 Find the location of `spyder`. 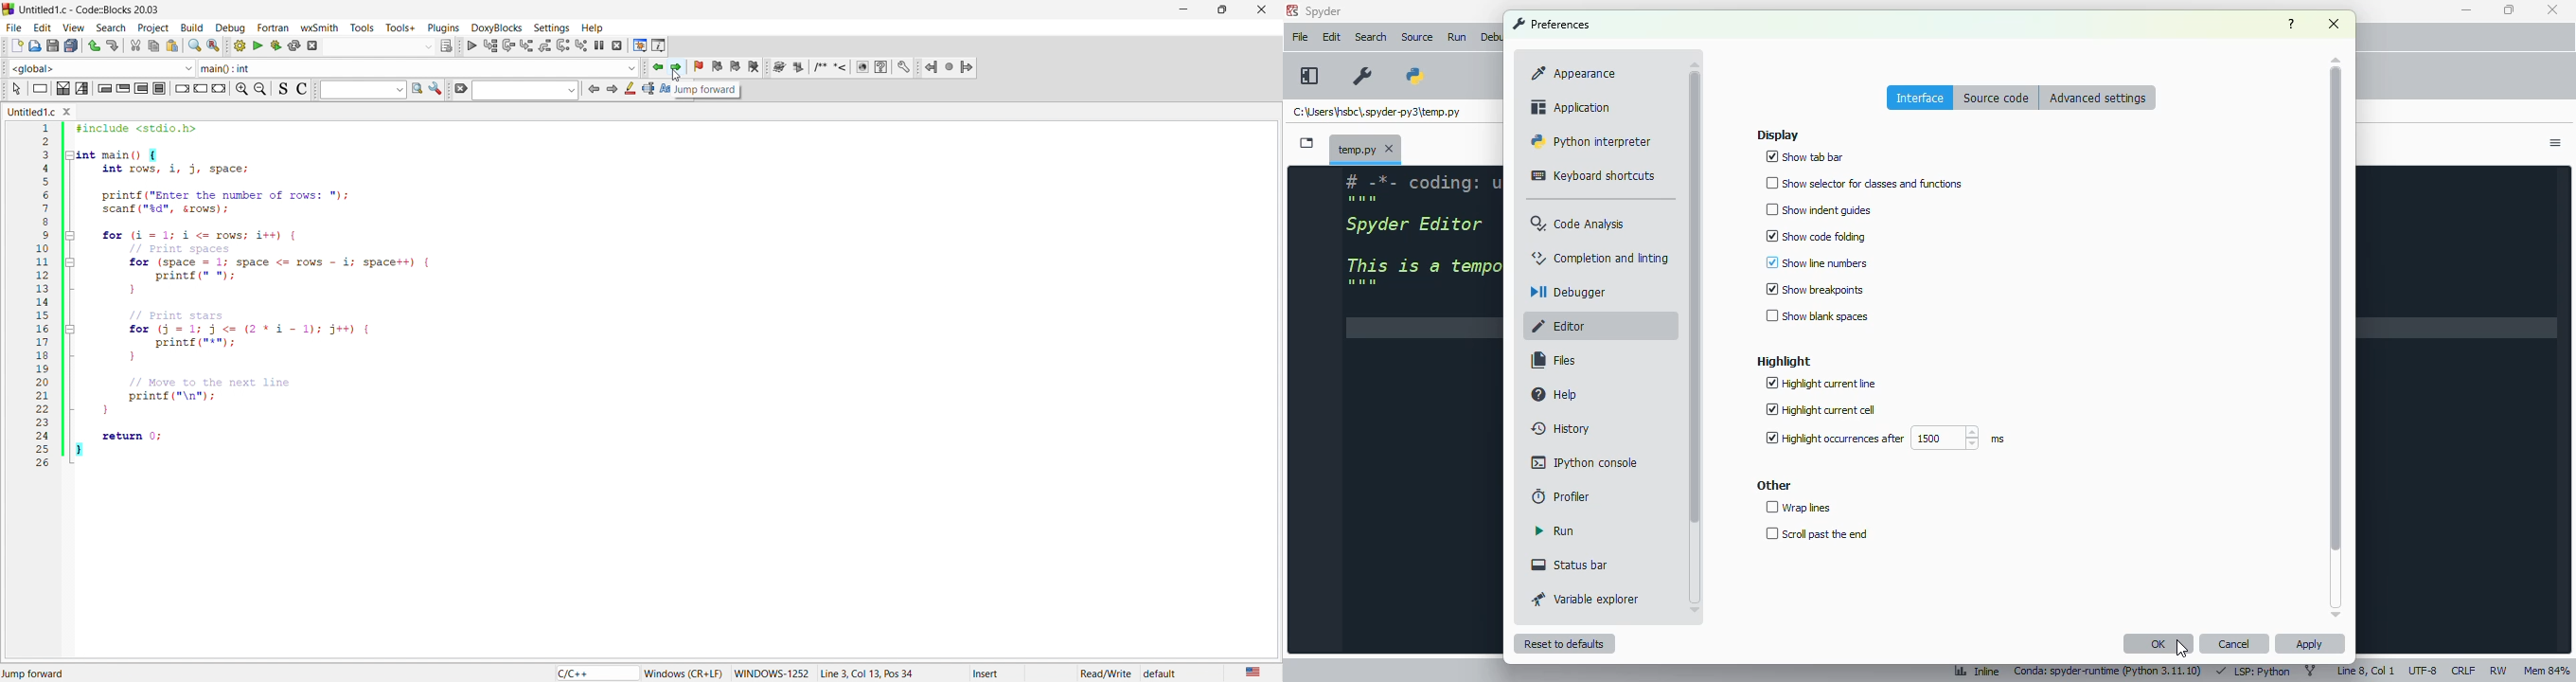

spyder is located at coordinates (1324, 11).